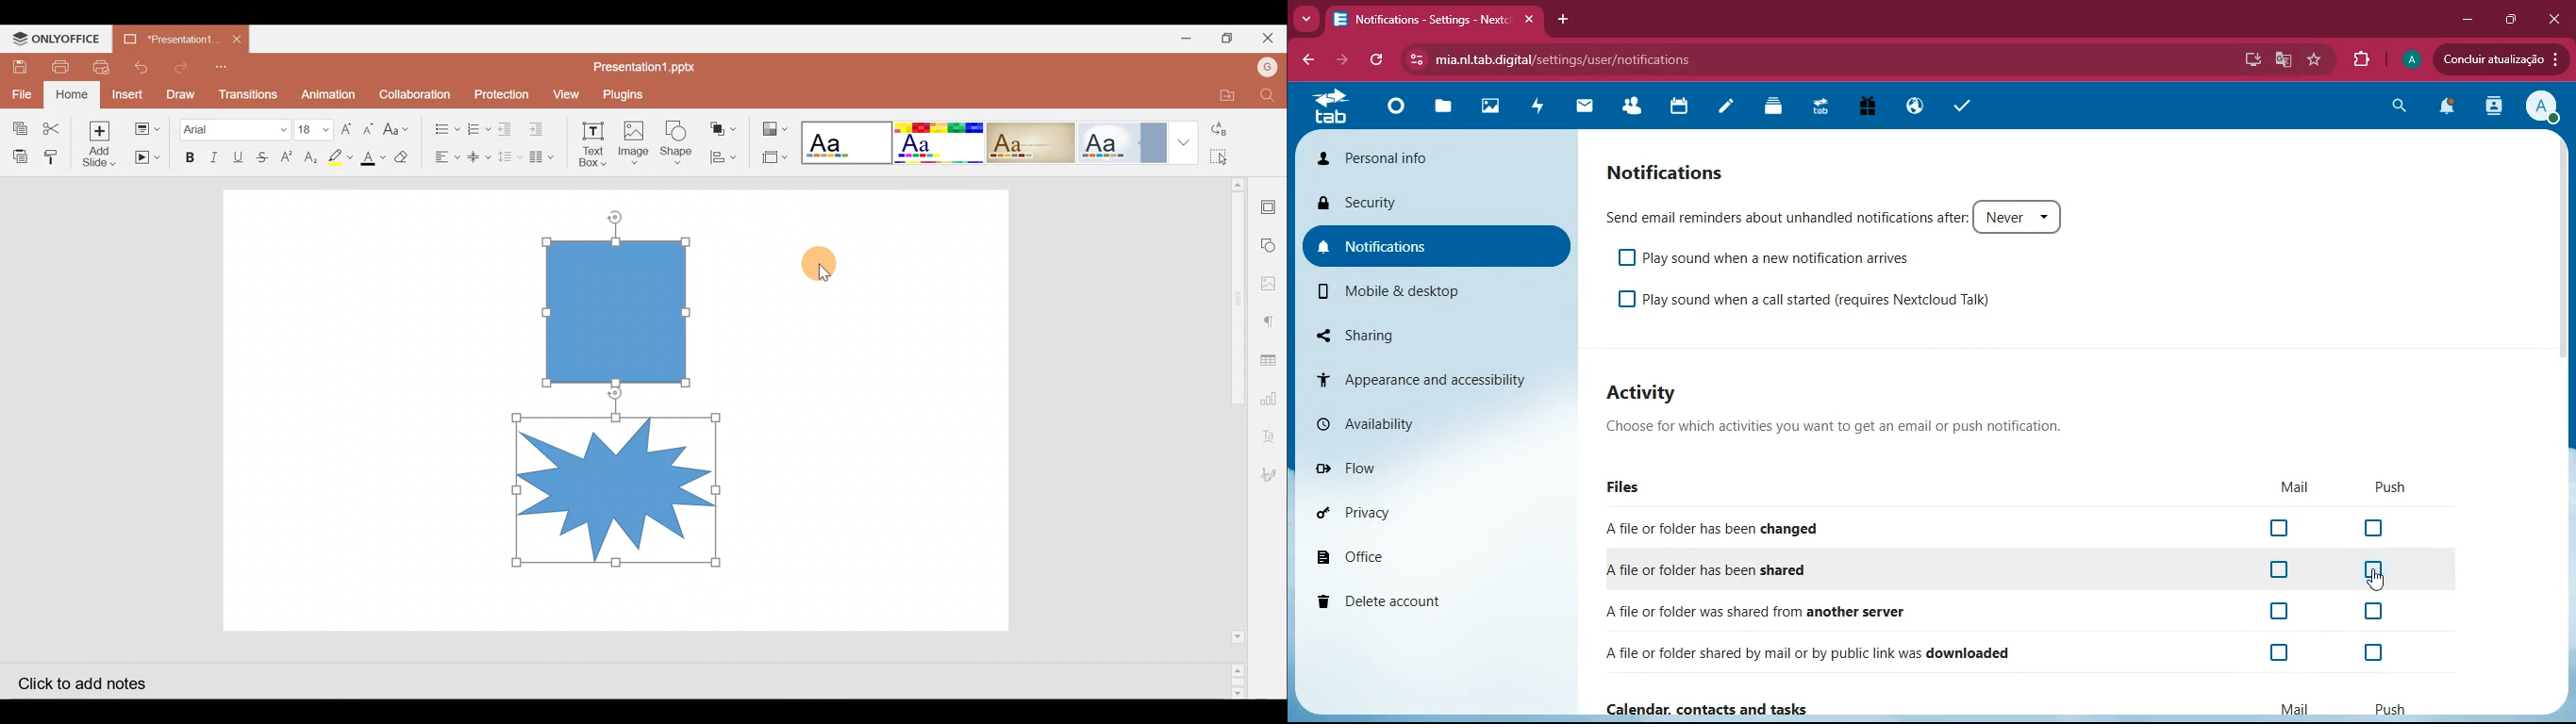 This screenshot has height=728, width=2576. What do you see at coordinates (2315, 60) in the screenshot?
I see `favourites` at bounding box center [2315, 60].